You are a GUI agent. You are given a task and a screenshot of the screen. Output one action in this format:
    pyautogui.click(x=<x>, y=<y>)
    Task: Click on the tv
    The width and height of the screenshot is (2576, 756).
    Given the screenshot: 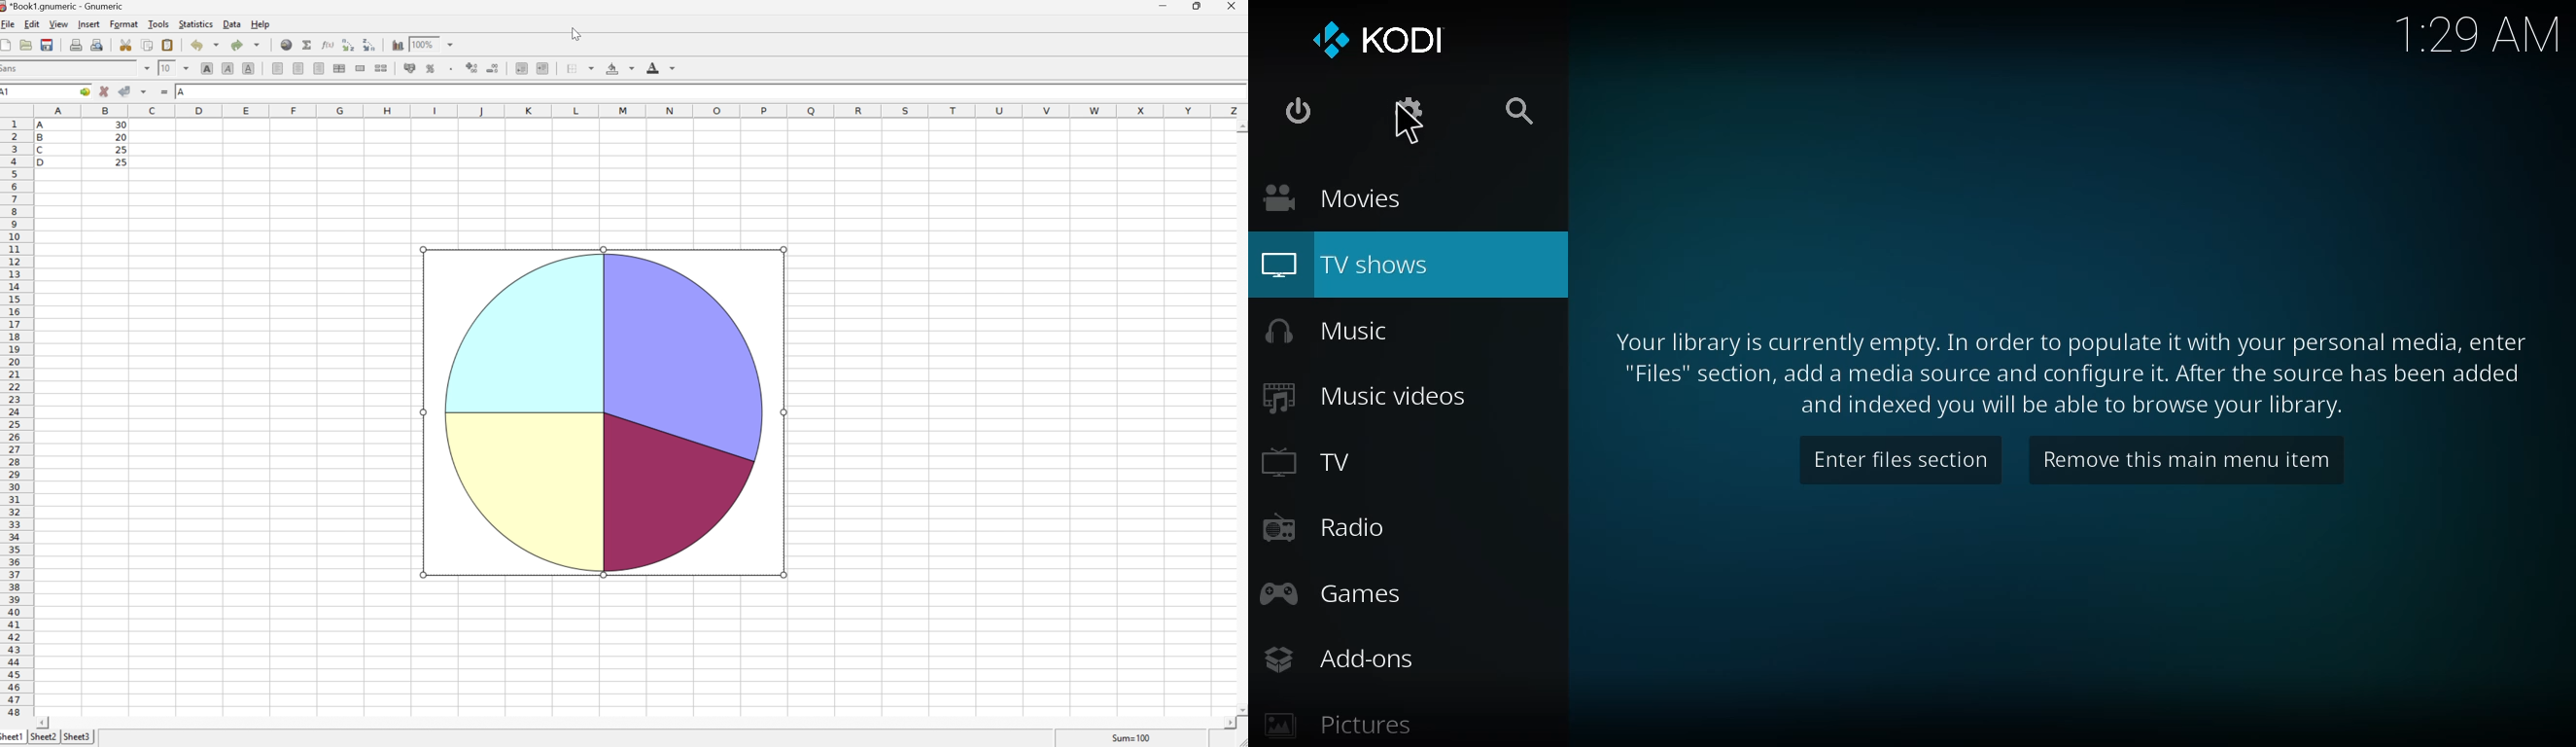 What is the action you would take?
    pyautogui.click(x=1319, y=464)
    